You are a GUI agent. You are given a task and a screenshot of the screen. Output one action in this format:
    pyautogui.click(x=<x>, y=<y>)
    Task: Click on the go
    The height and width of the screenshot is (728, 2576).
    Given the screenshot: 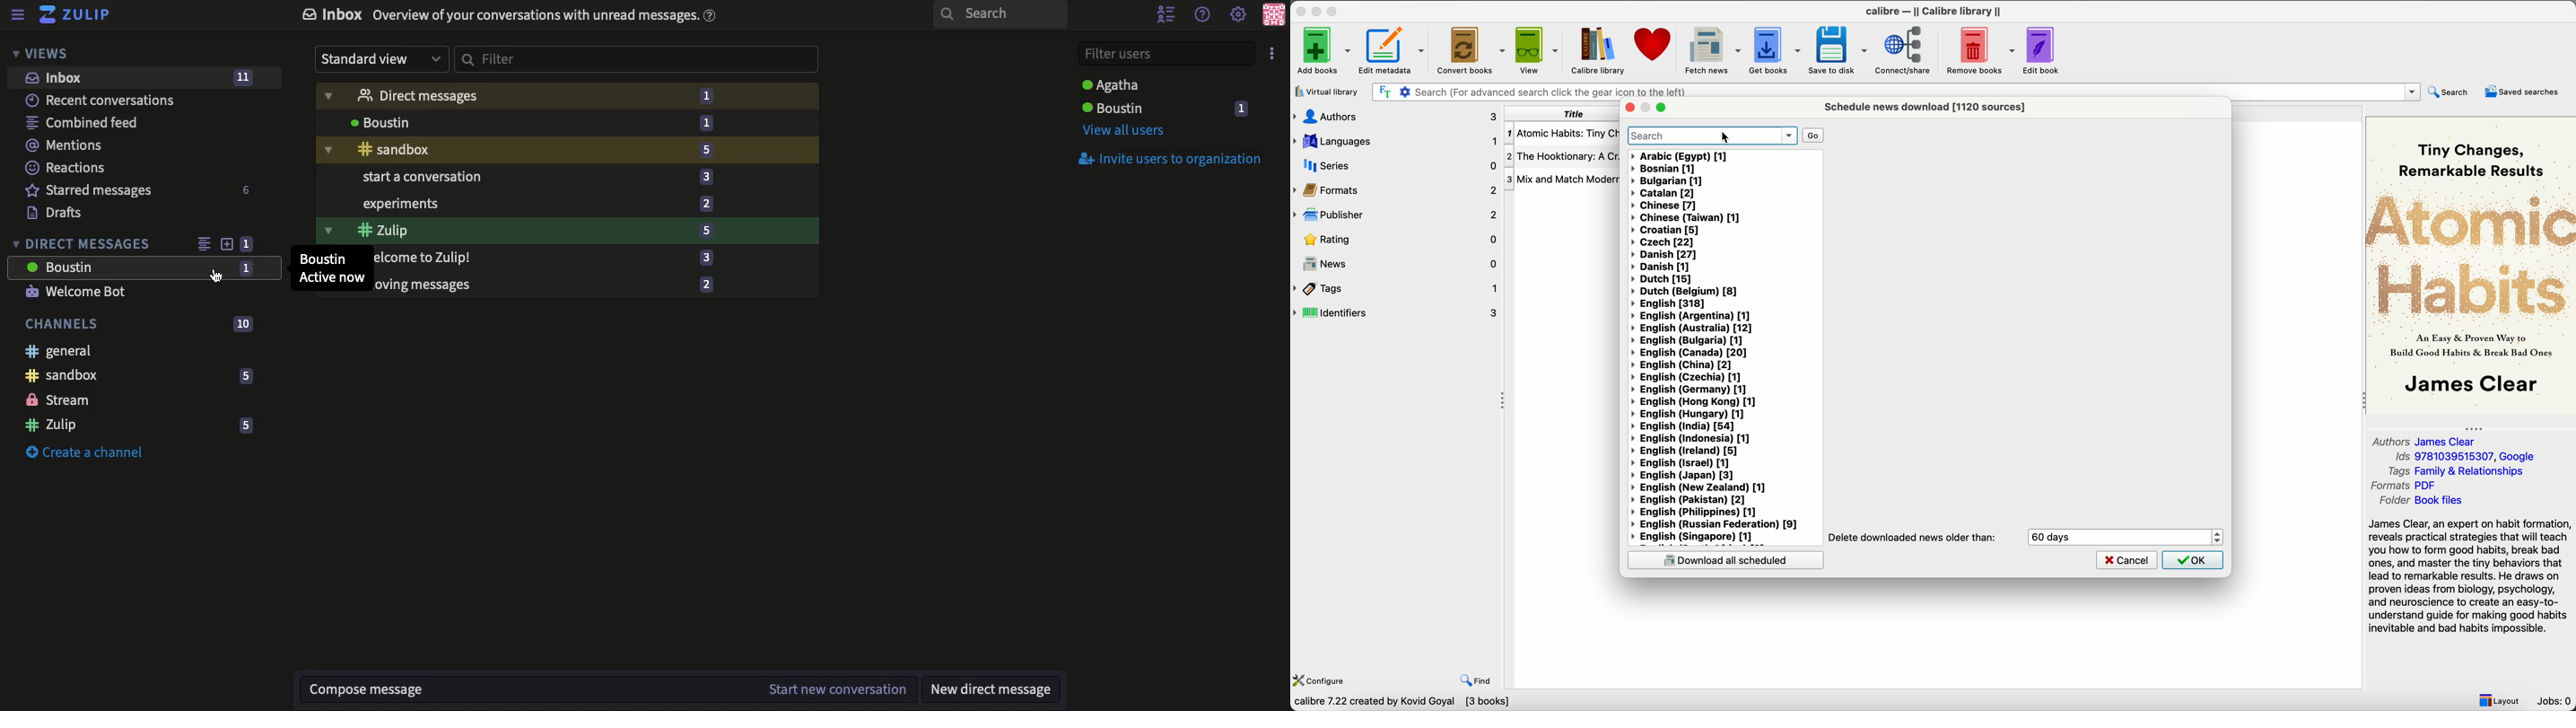 What is the action you would take?
    pyautogui.click(x=1813, y=134)
    